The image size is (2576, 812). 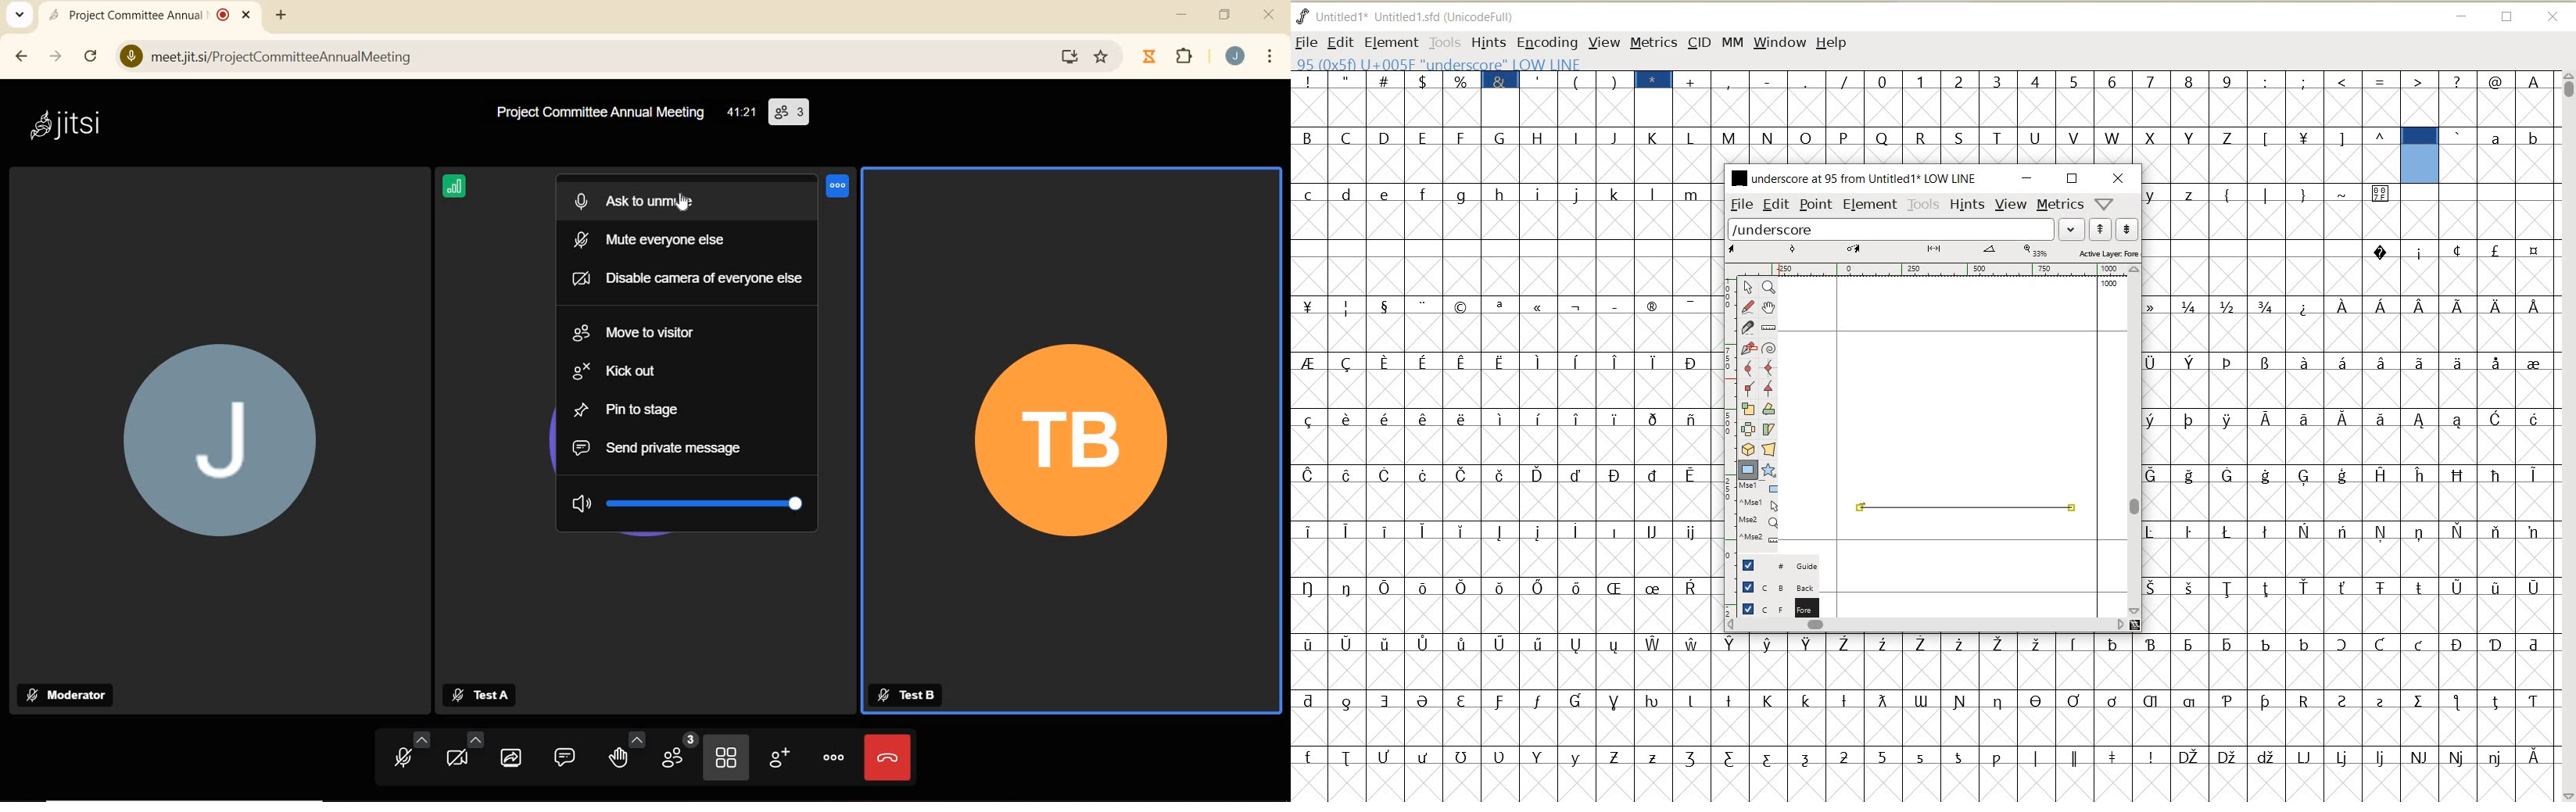 What do you see at coordinates (597, 113) in the screenshot?
I see `Project Committee Annual Meeting` at bounding box center [597, 113].